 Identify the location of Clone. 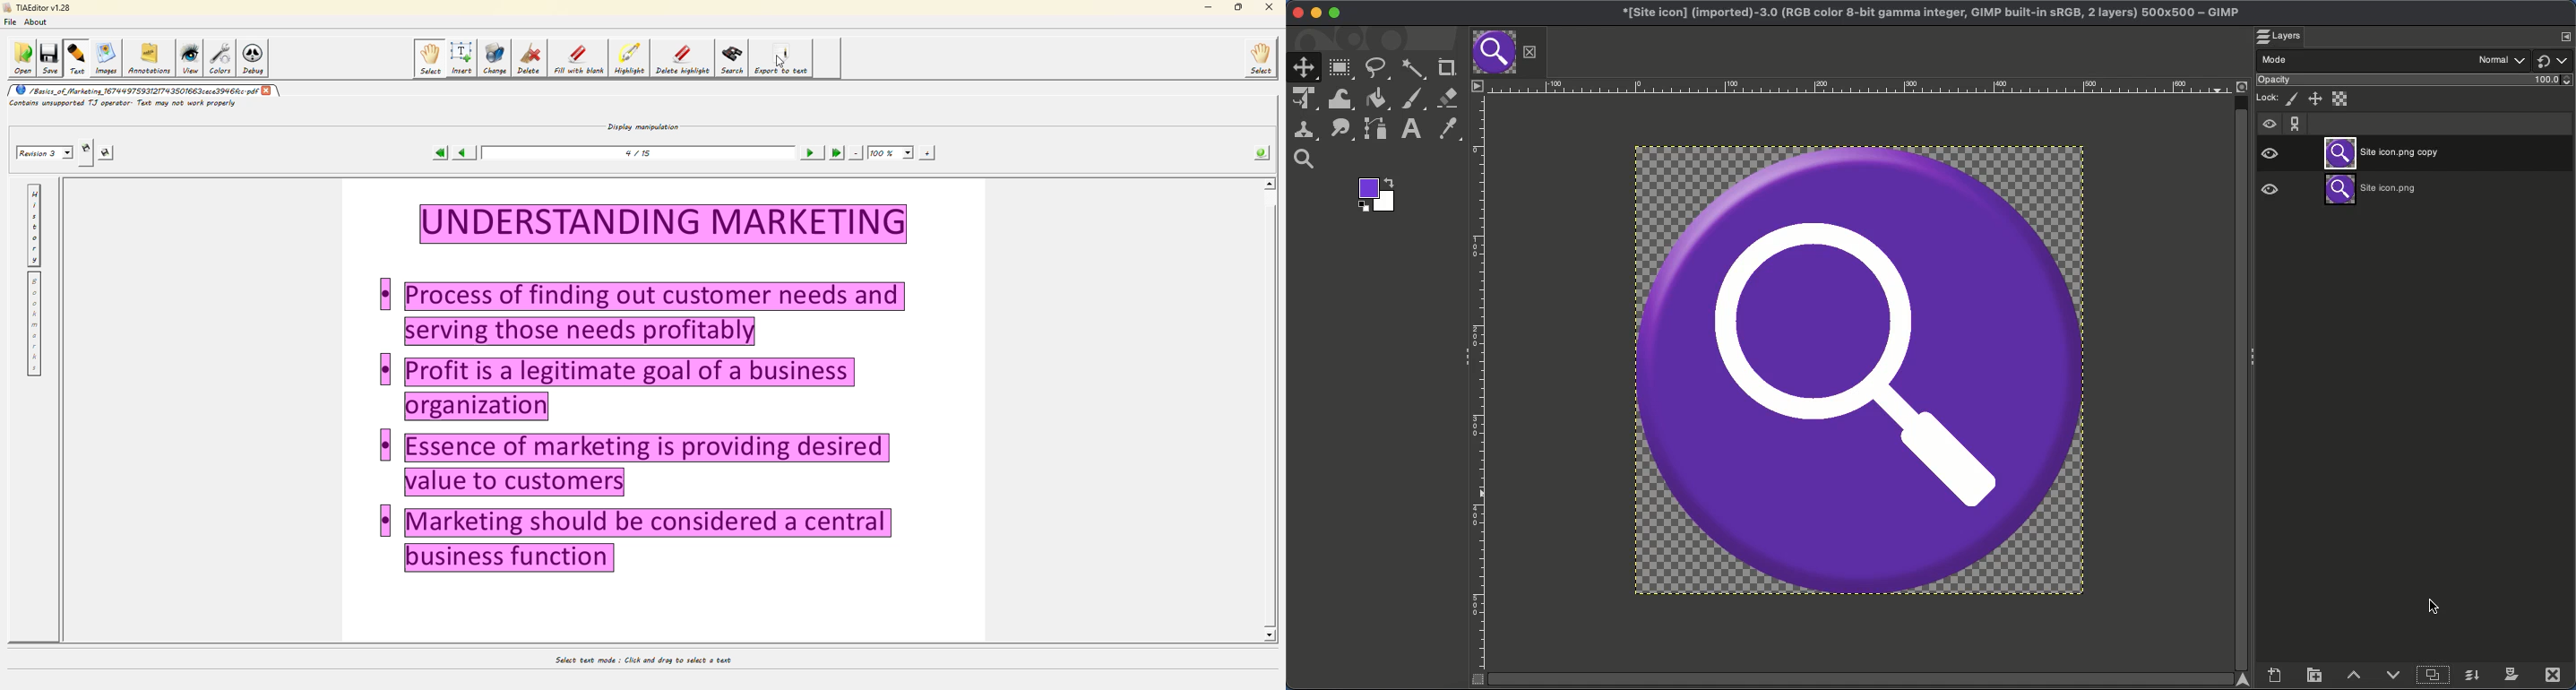
(1303, 132).